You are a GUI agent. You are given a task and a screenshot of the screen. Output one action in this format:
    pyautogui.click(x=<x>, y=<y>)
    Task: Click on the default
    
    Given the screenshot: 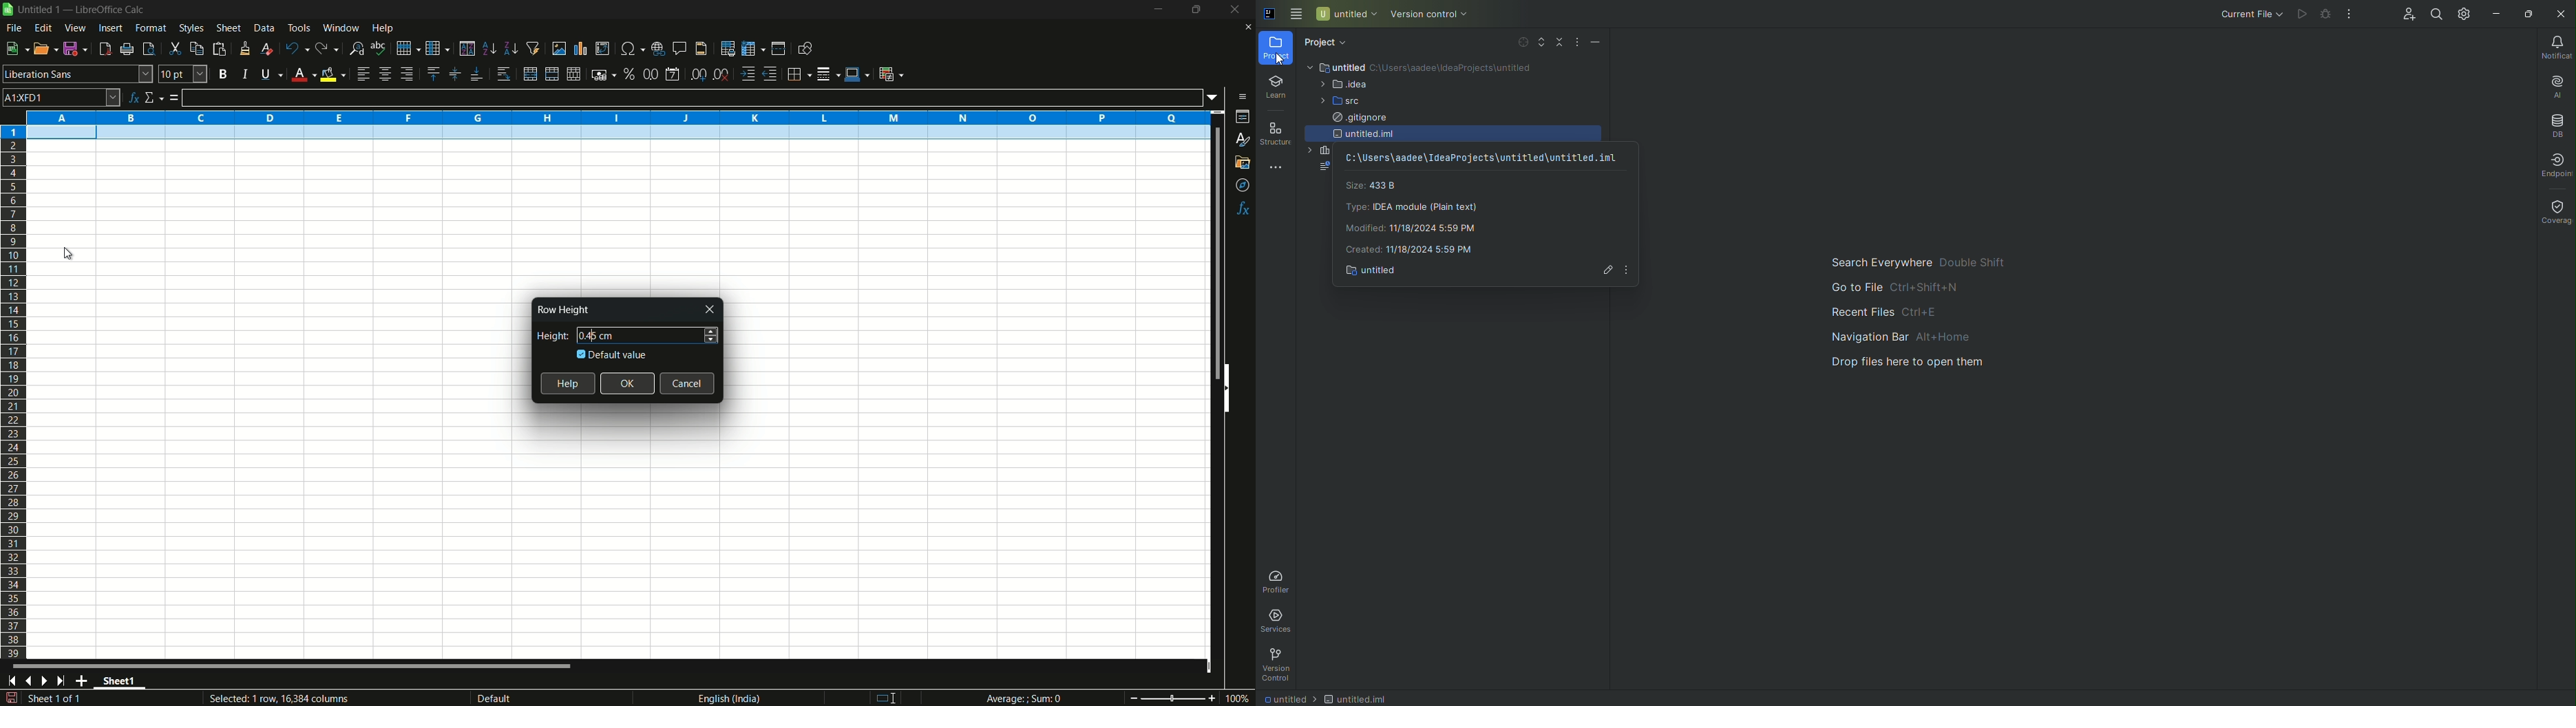 What is the action you would take?
    pyautogui.click(x=515, y=698)
    